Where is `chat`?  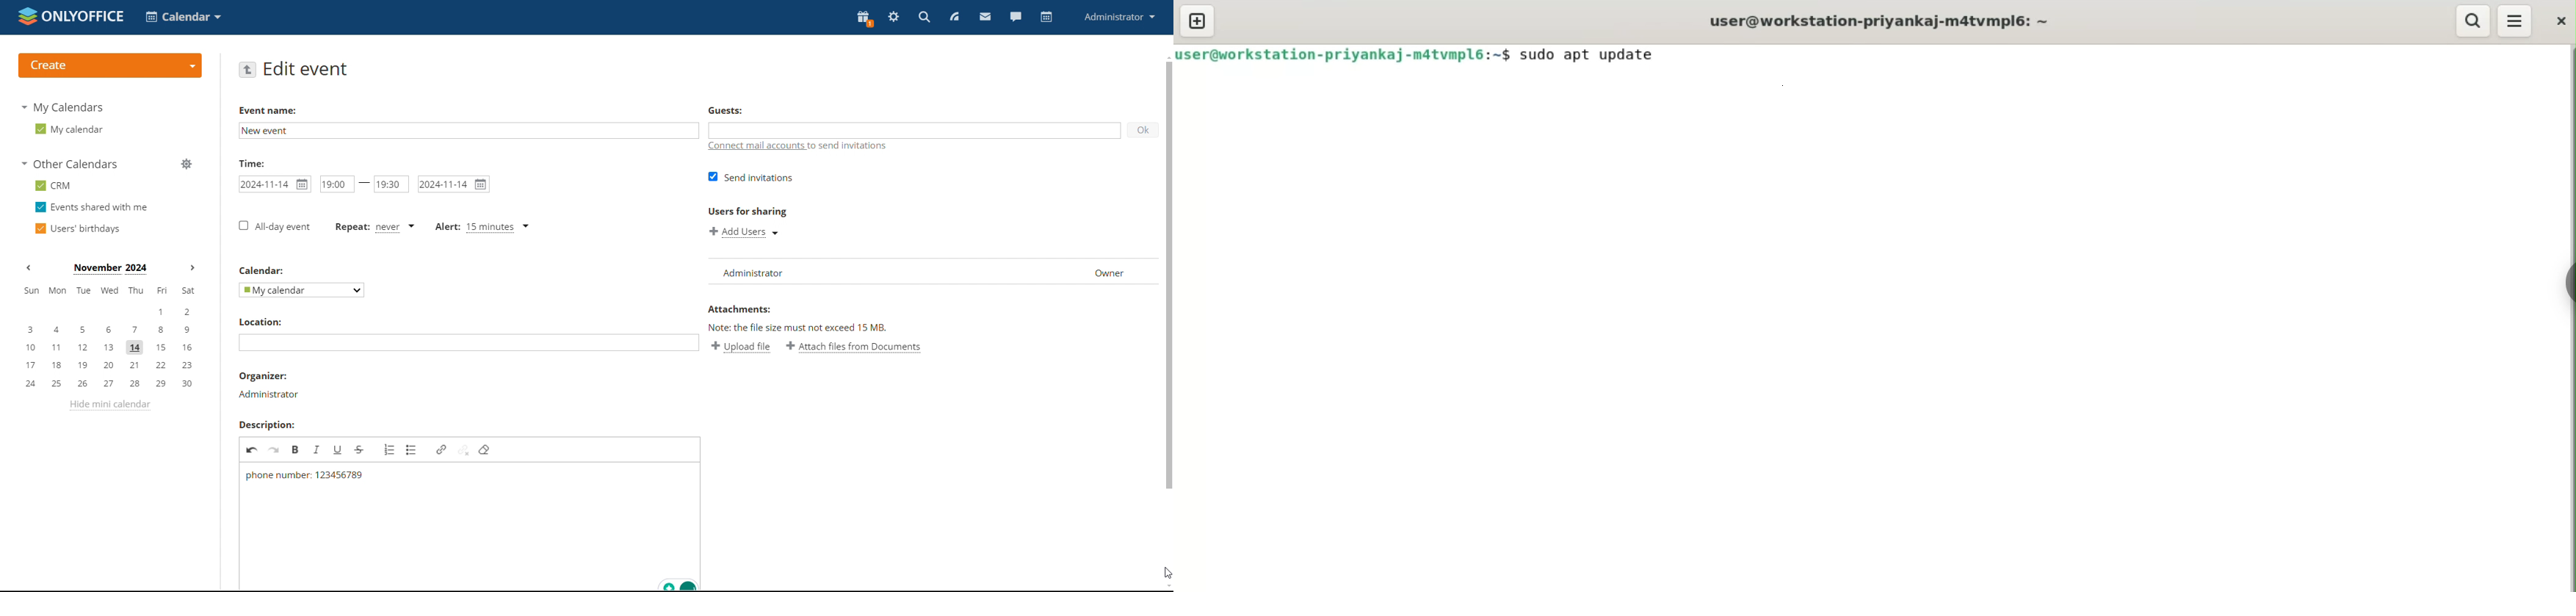
chat is located at coordinates (1016, 17).